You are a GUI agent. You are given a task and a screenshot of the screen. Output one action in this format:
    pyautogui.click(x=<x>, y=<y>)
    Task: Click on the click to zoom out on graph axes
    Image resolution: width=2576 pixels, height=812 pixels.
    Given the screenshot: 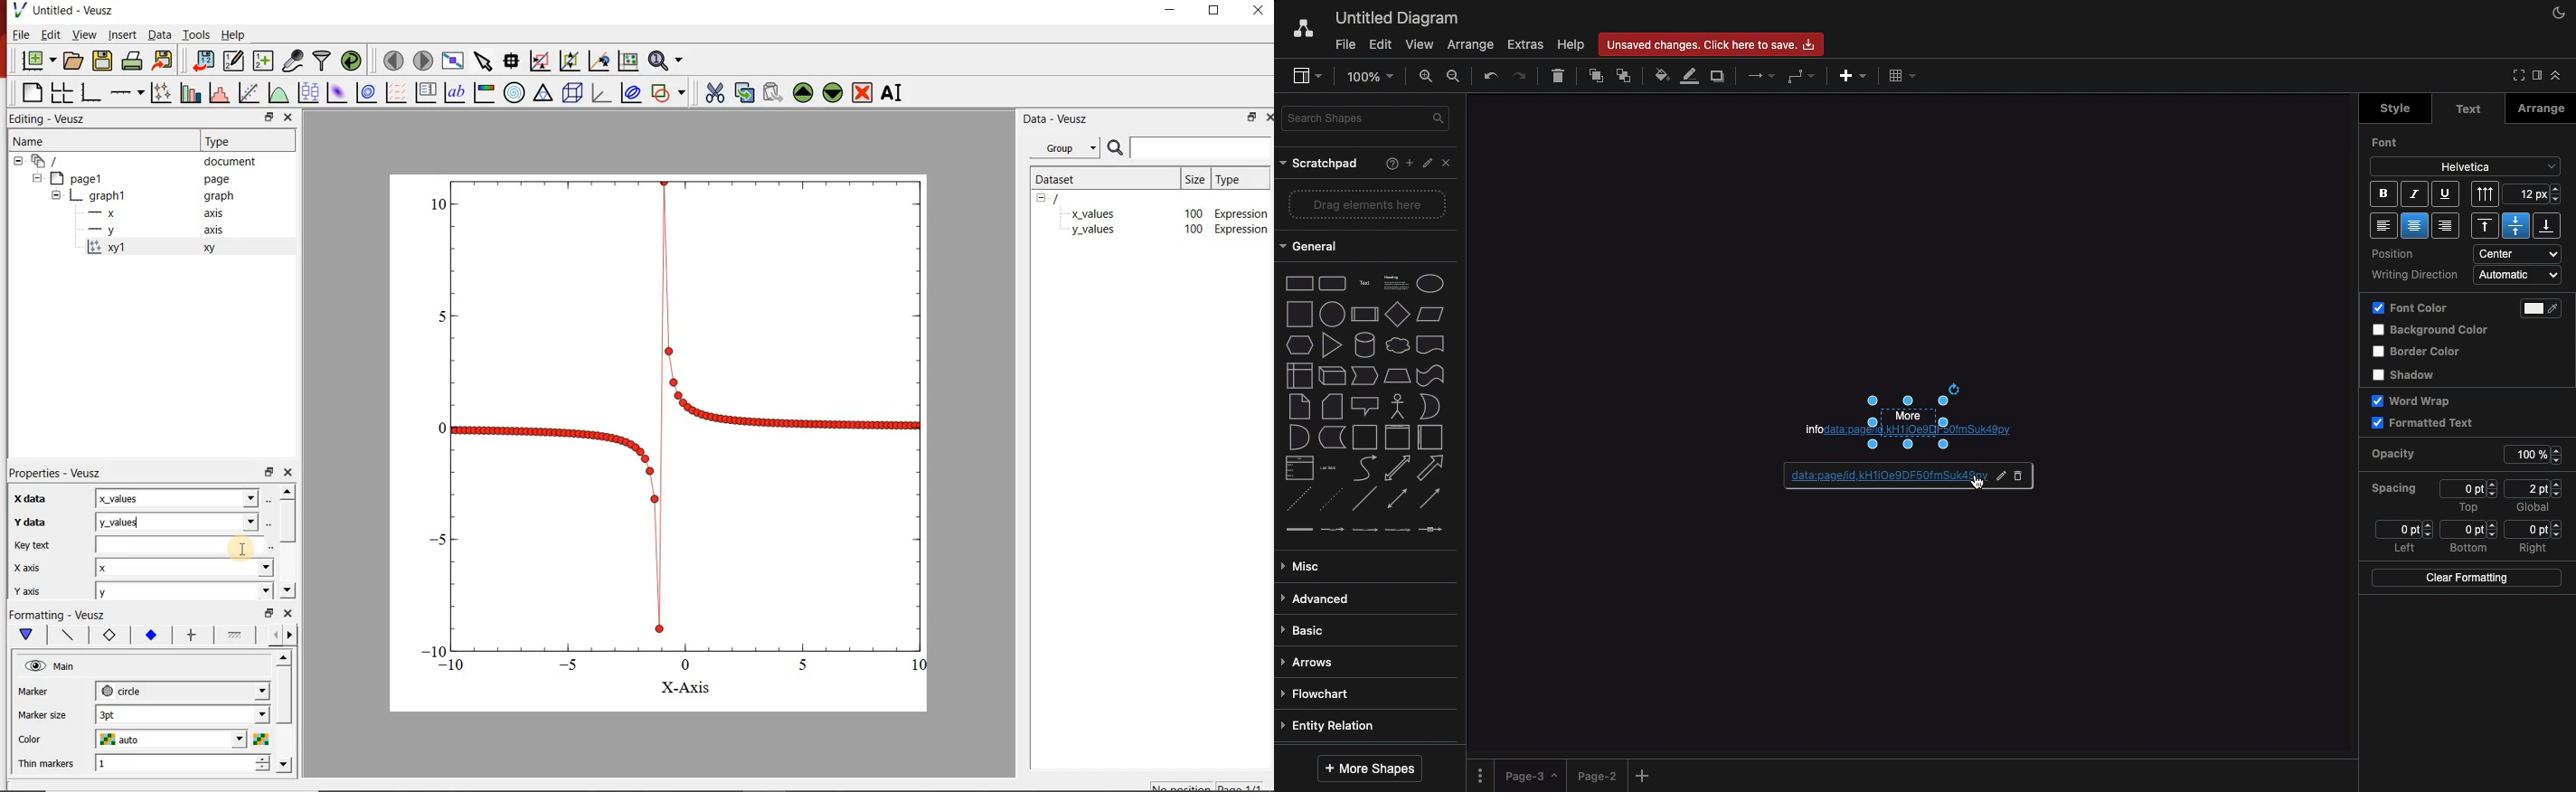 What is the action you would take?
    pyautogui.click(x=567, y=61)
    